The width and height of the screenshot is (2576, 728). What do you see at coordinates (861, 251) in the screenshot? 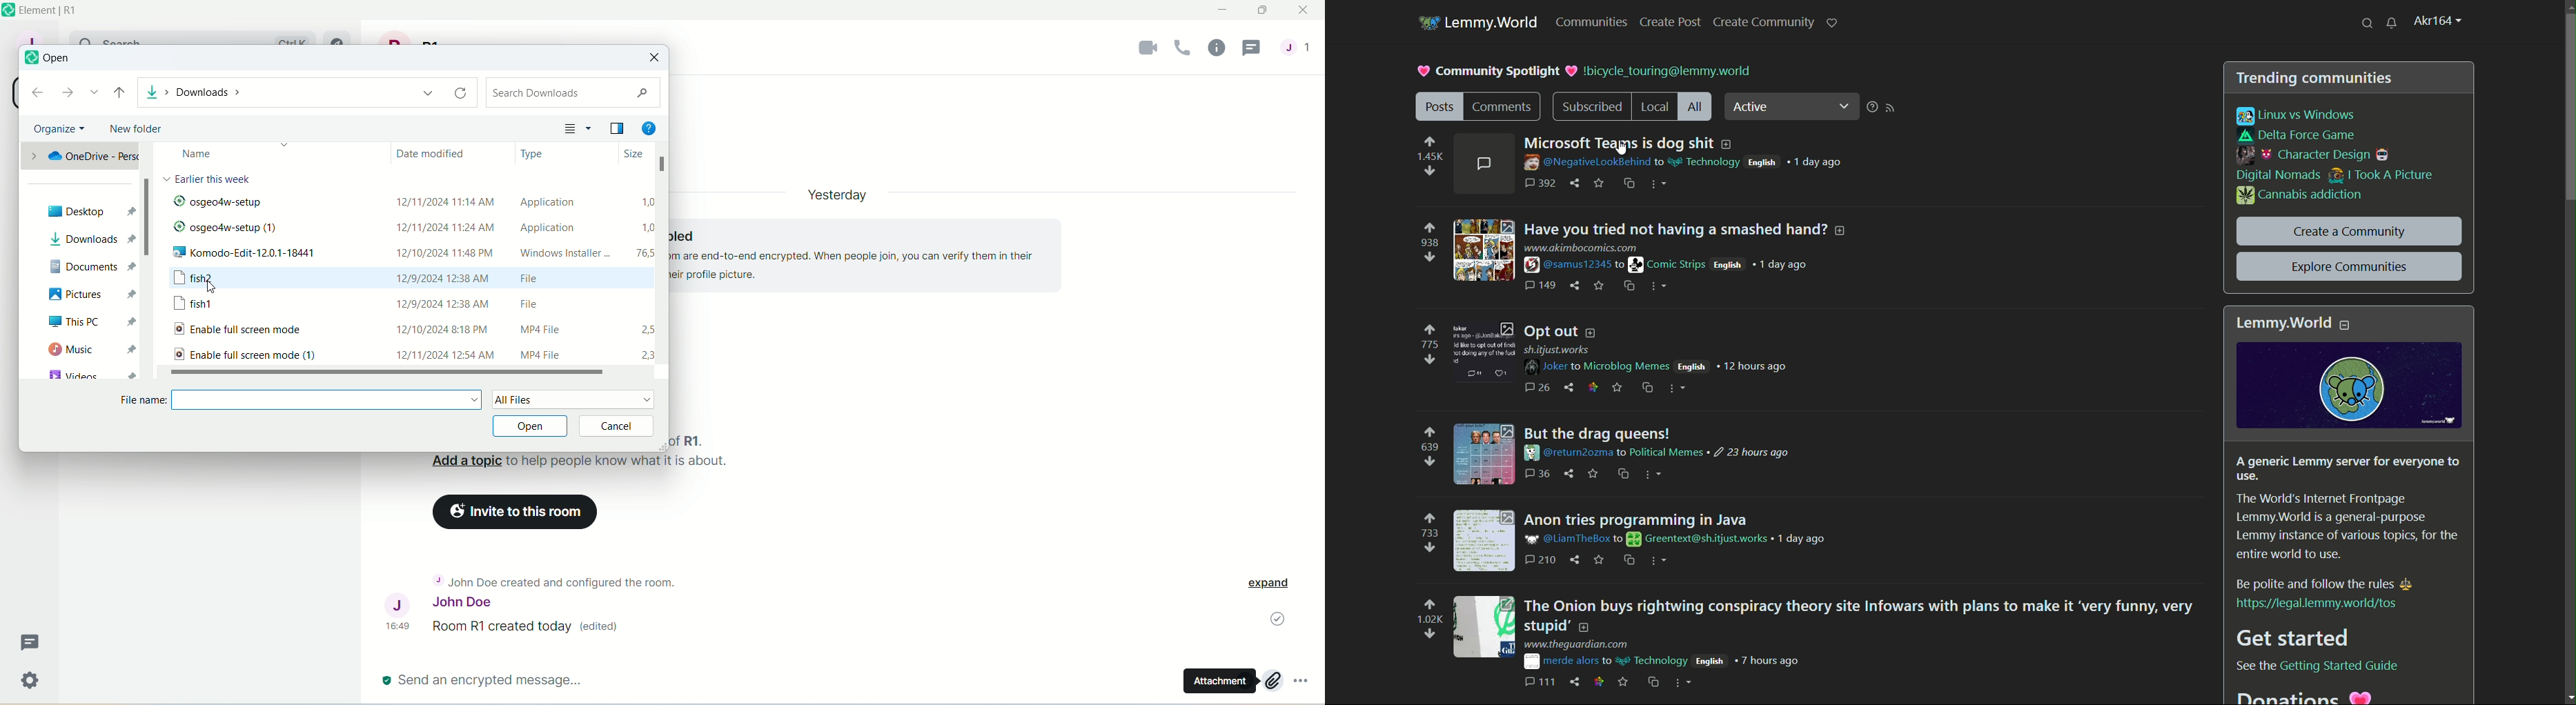
I see `ed
1 are end-to-end encrypted. When people join, you can verify them in their
ir profile picture.` at bounding box center [861, 251].